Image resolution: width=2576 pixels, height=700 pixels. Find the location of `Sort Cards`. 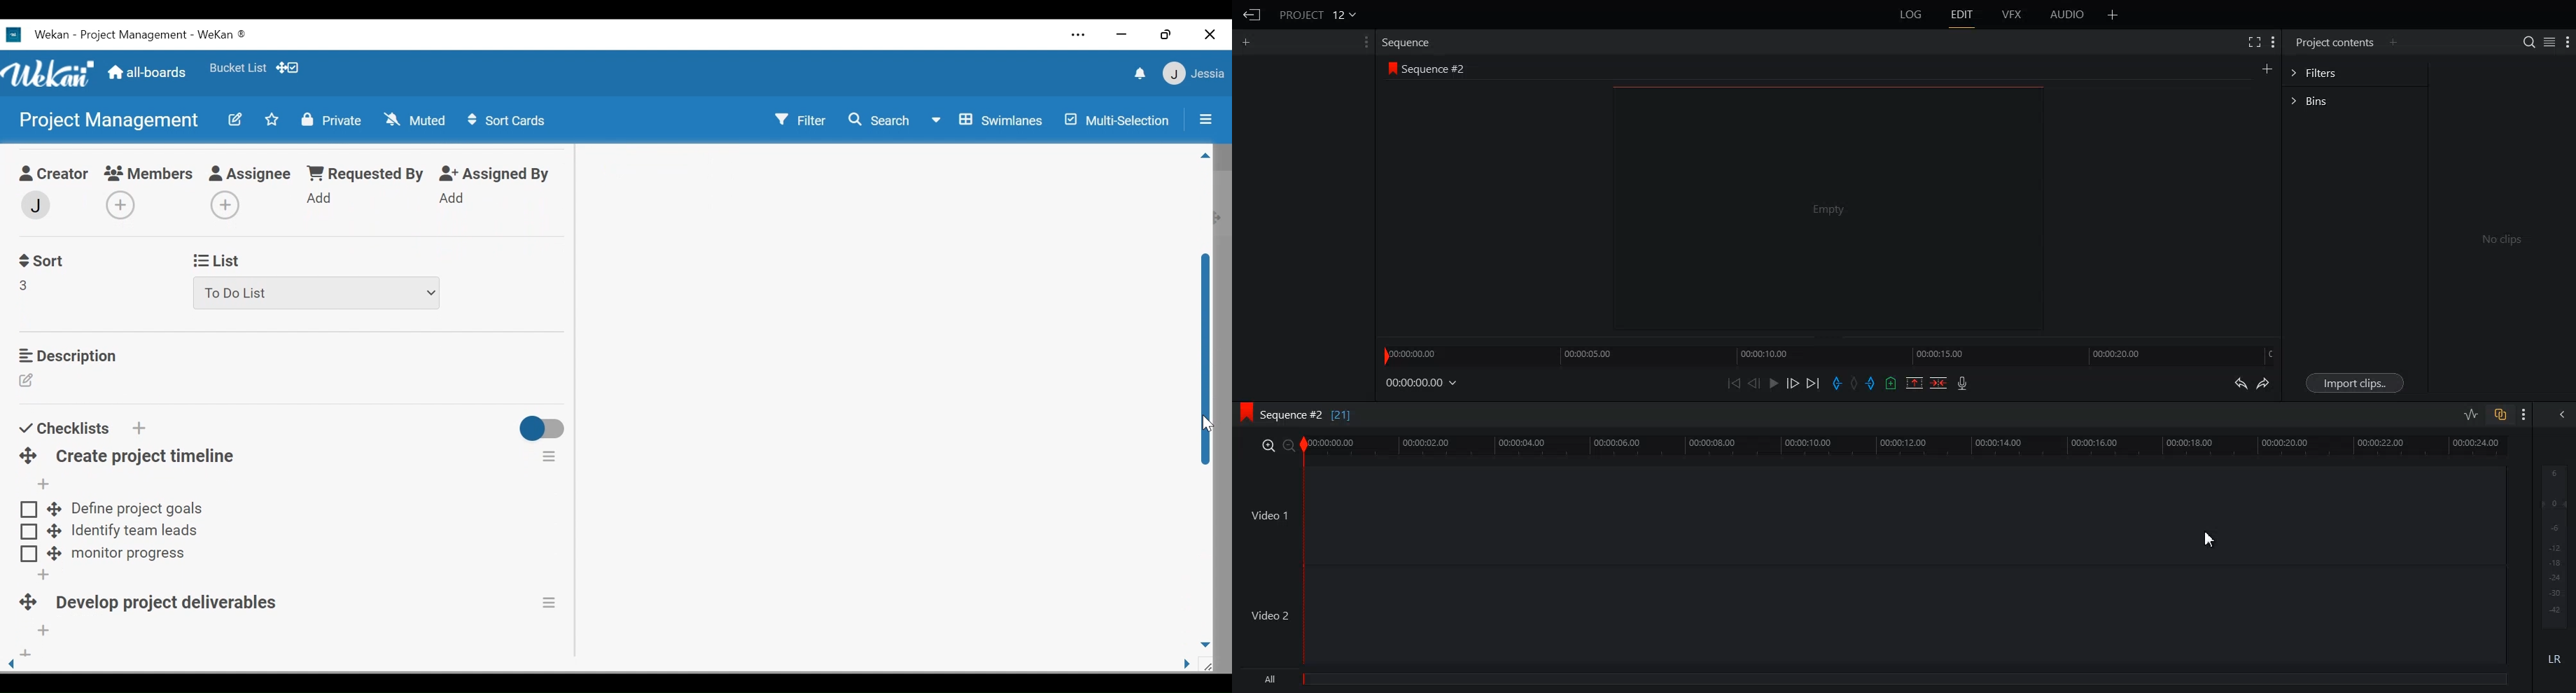

Sort Cards is located at coordinates (509, 120).